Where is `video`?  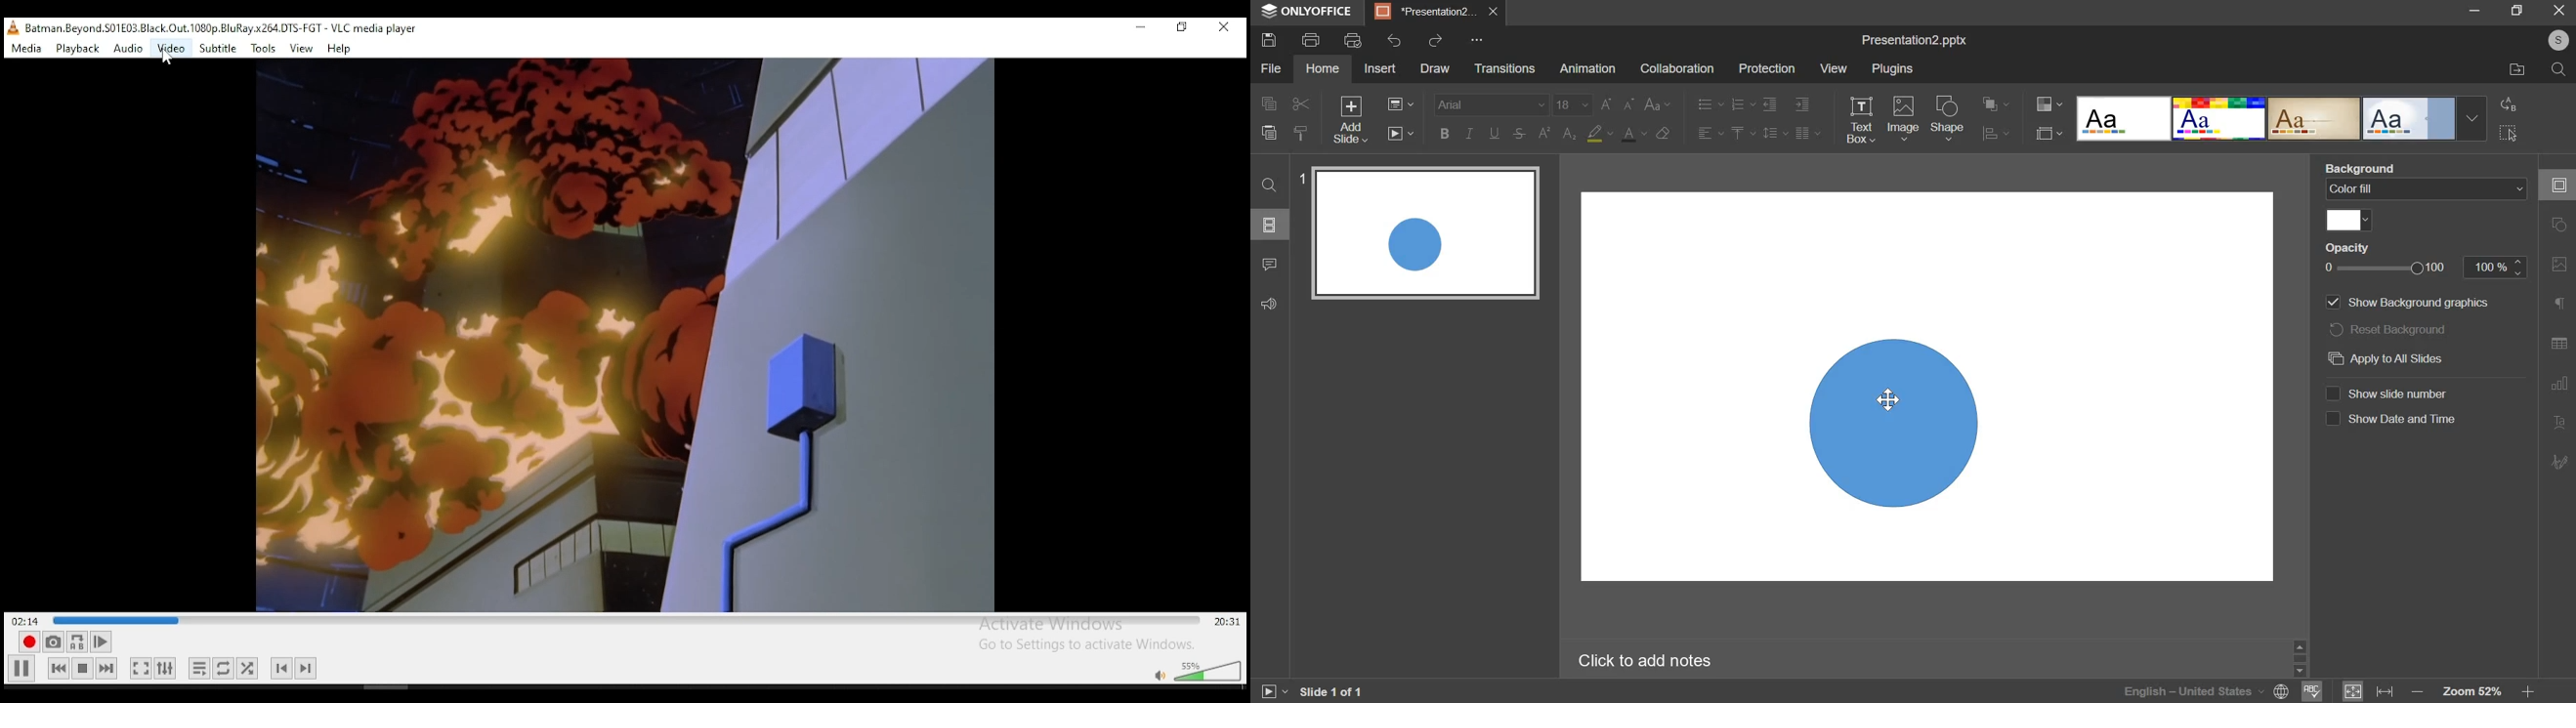
video is located at coordinates (173, 48).